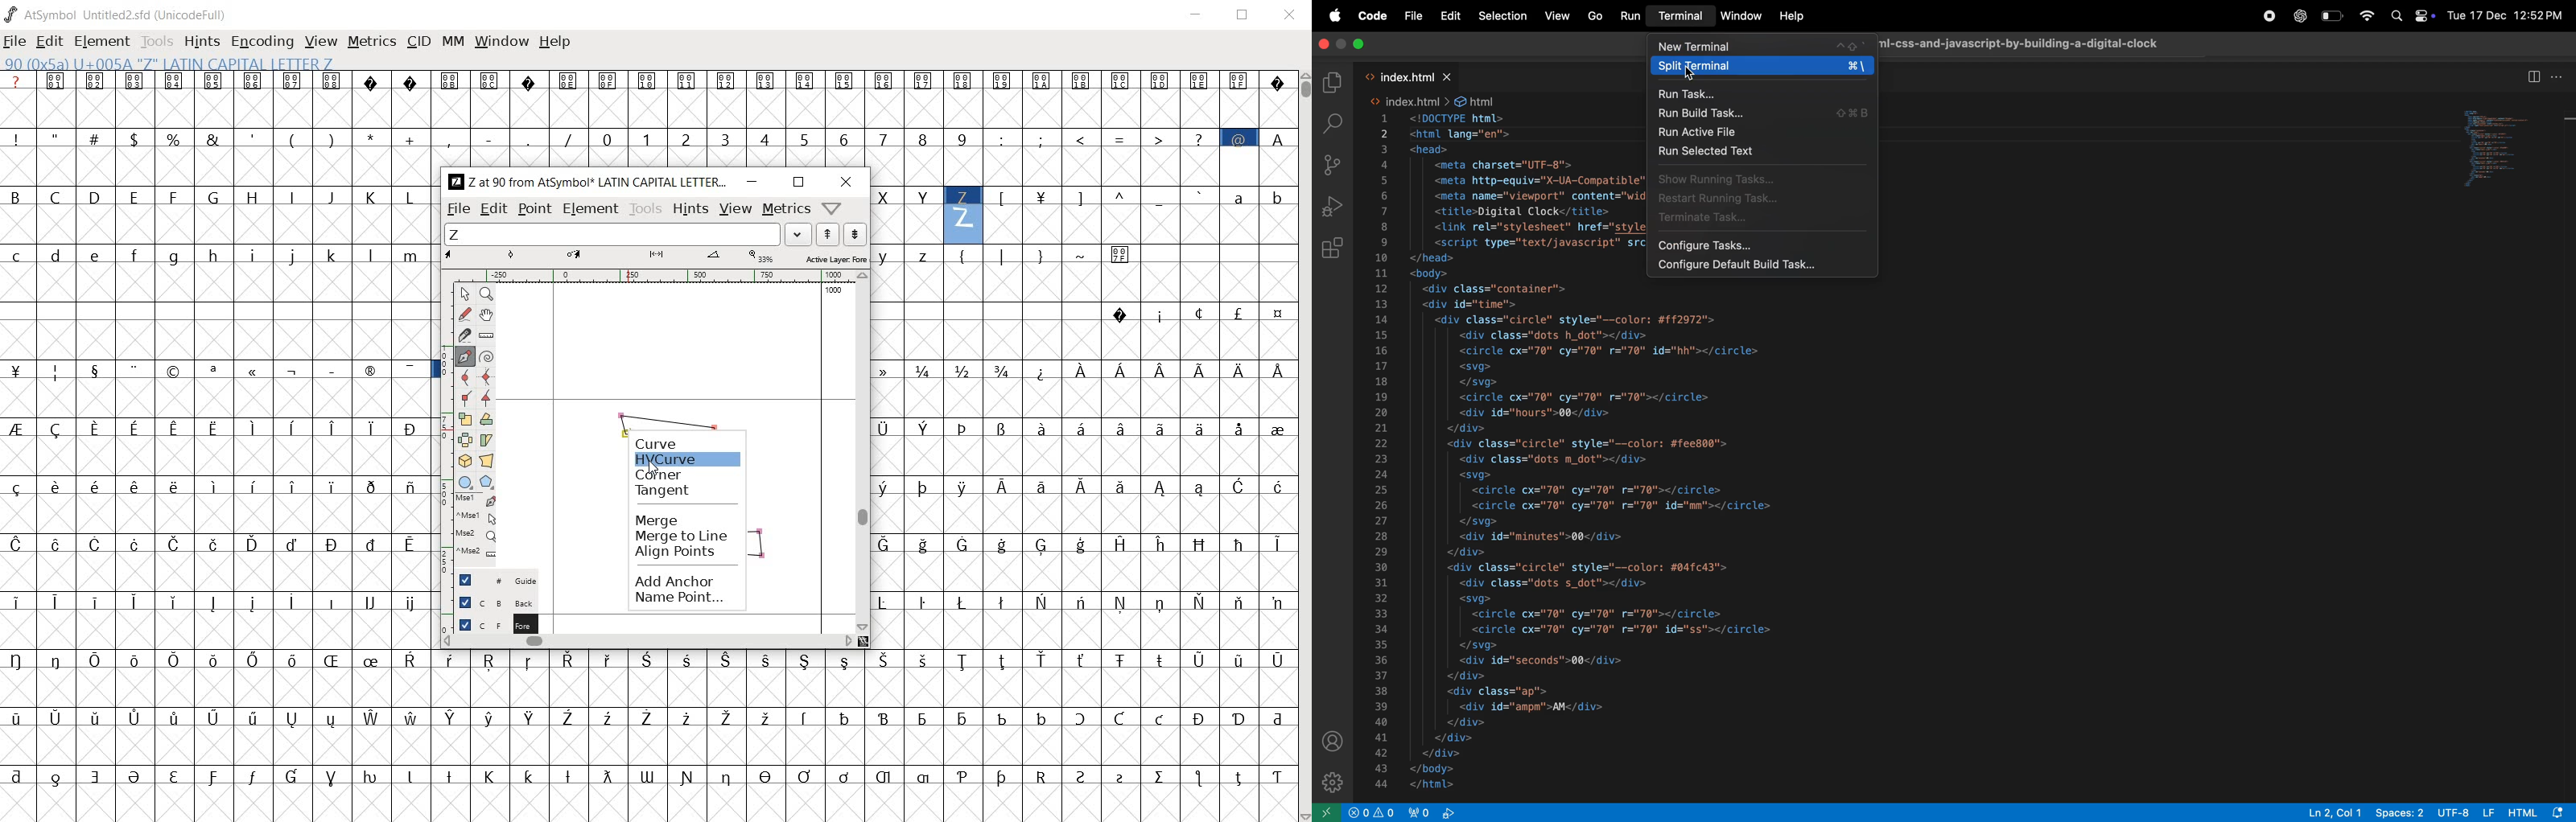 The height and width of the screenshot is (840, 2576). I want to click on Foreground, so click(491, 623).